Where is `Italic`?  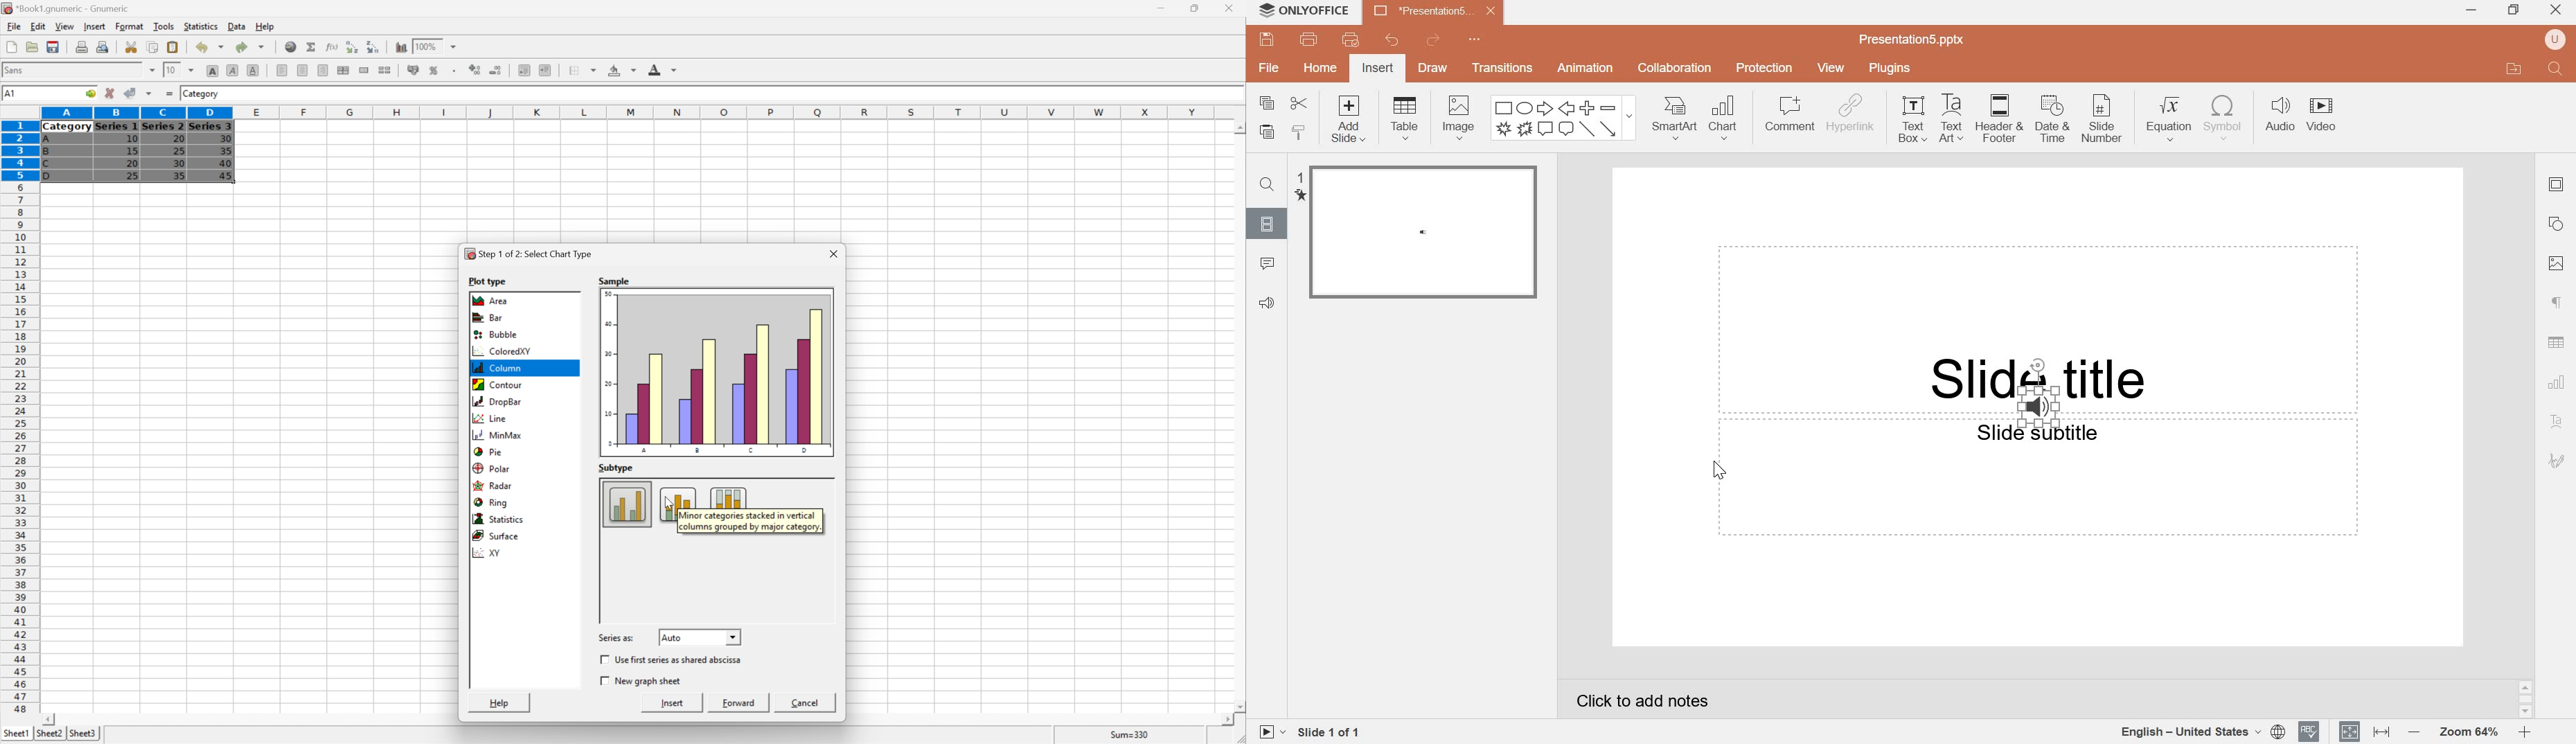 Italic is located at coordinates (232, 70).